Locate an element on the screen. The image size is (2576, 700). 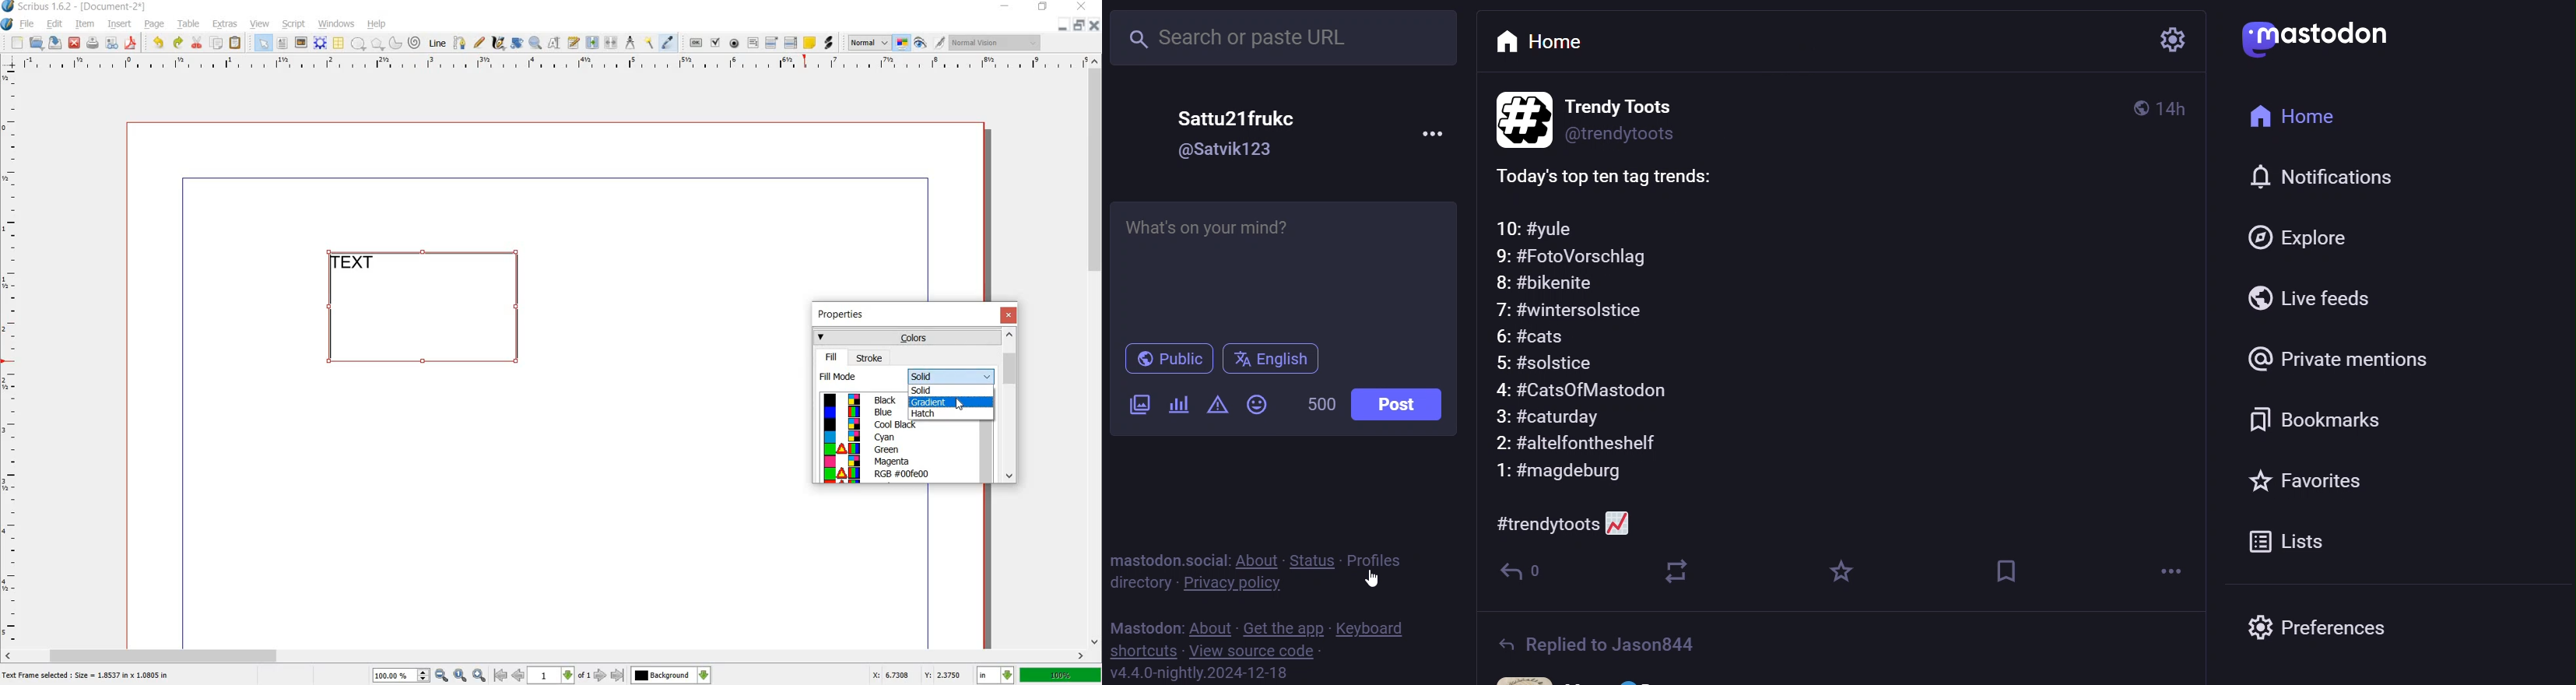
file is located at coordinates (29, 24).